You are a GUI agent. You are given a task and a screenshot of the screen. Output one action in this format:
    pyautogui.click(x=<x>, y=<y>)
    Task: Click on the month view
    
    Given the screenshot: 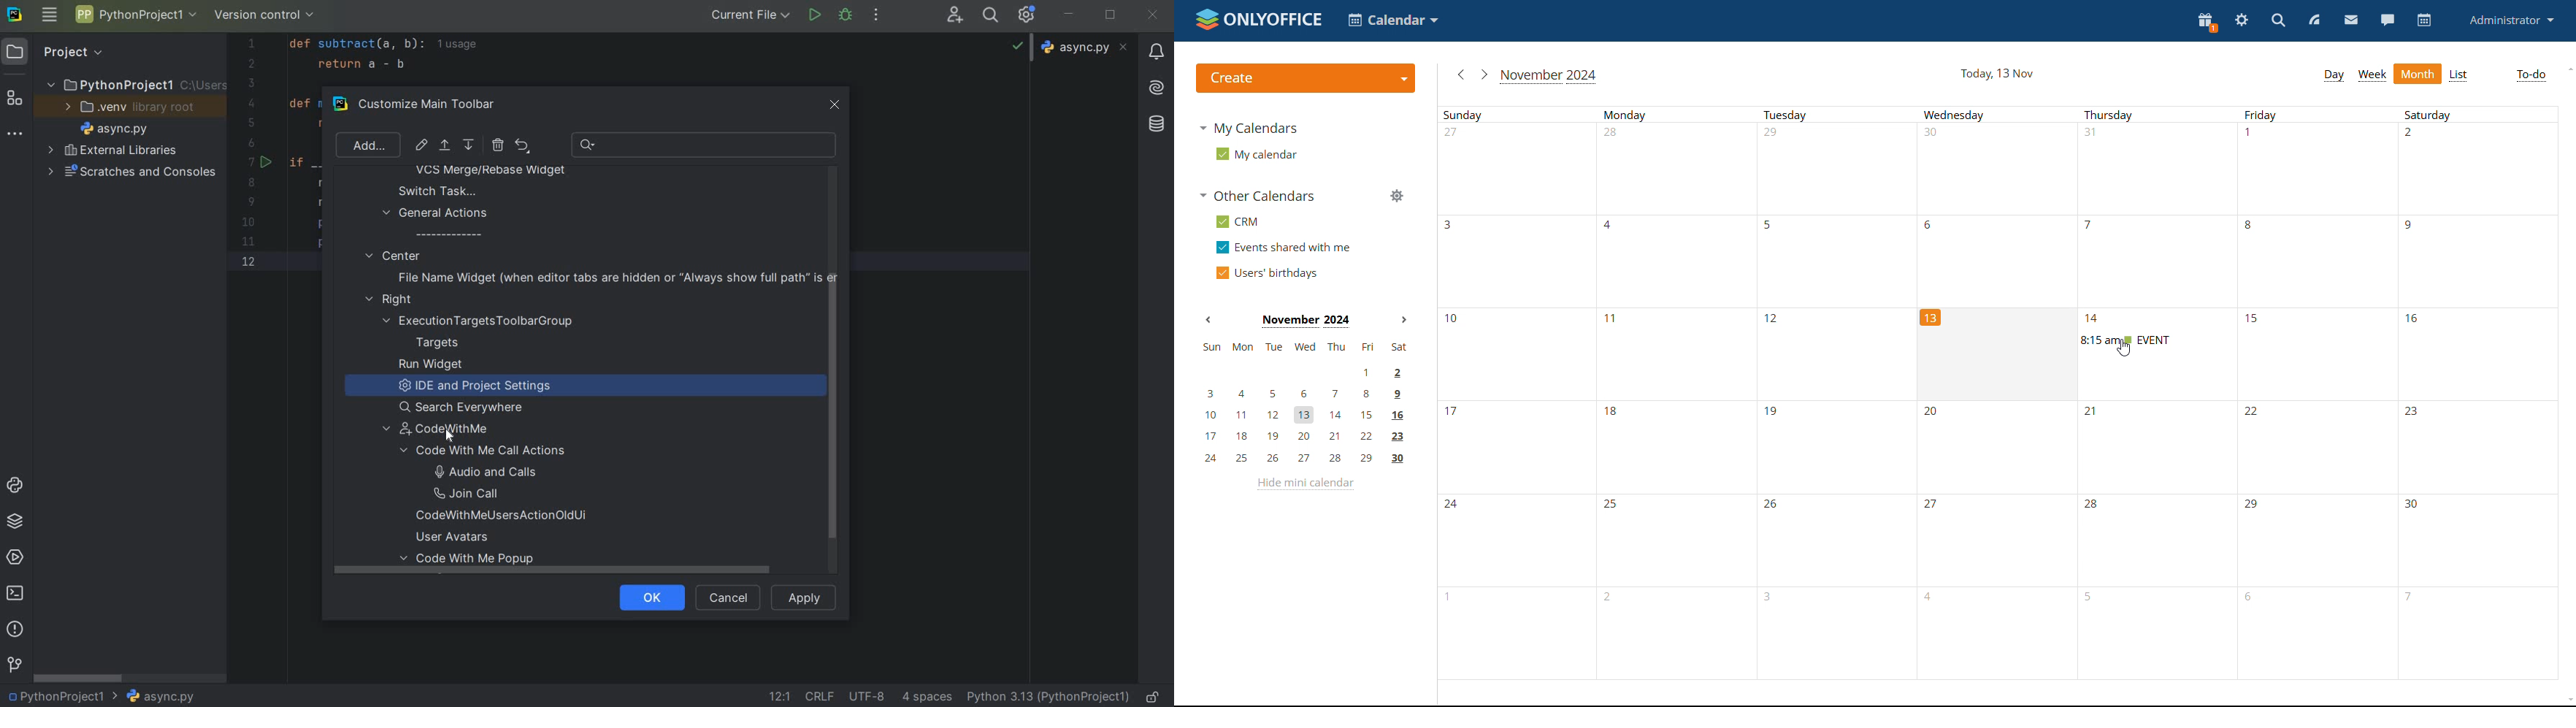 What is the action you would take?
    pyautogui.click(x=2418, y=74)
    